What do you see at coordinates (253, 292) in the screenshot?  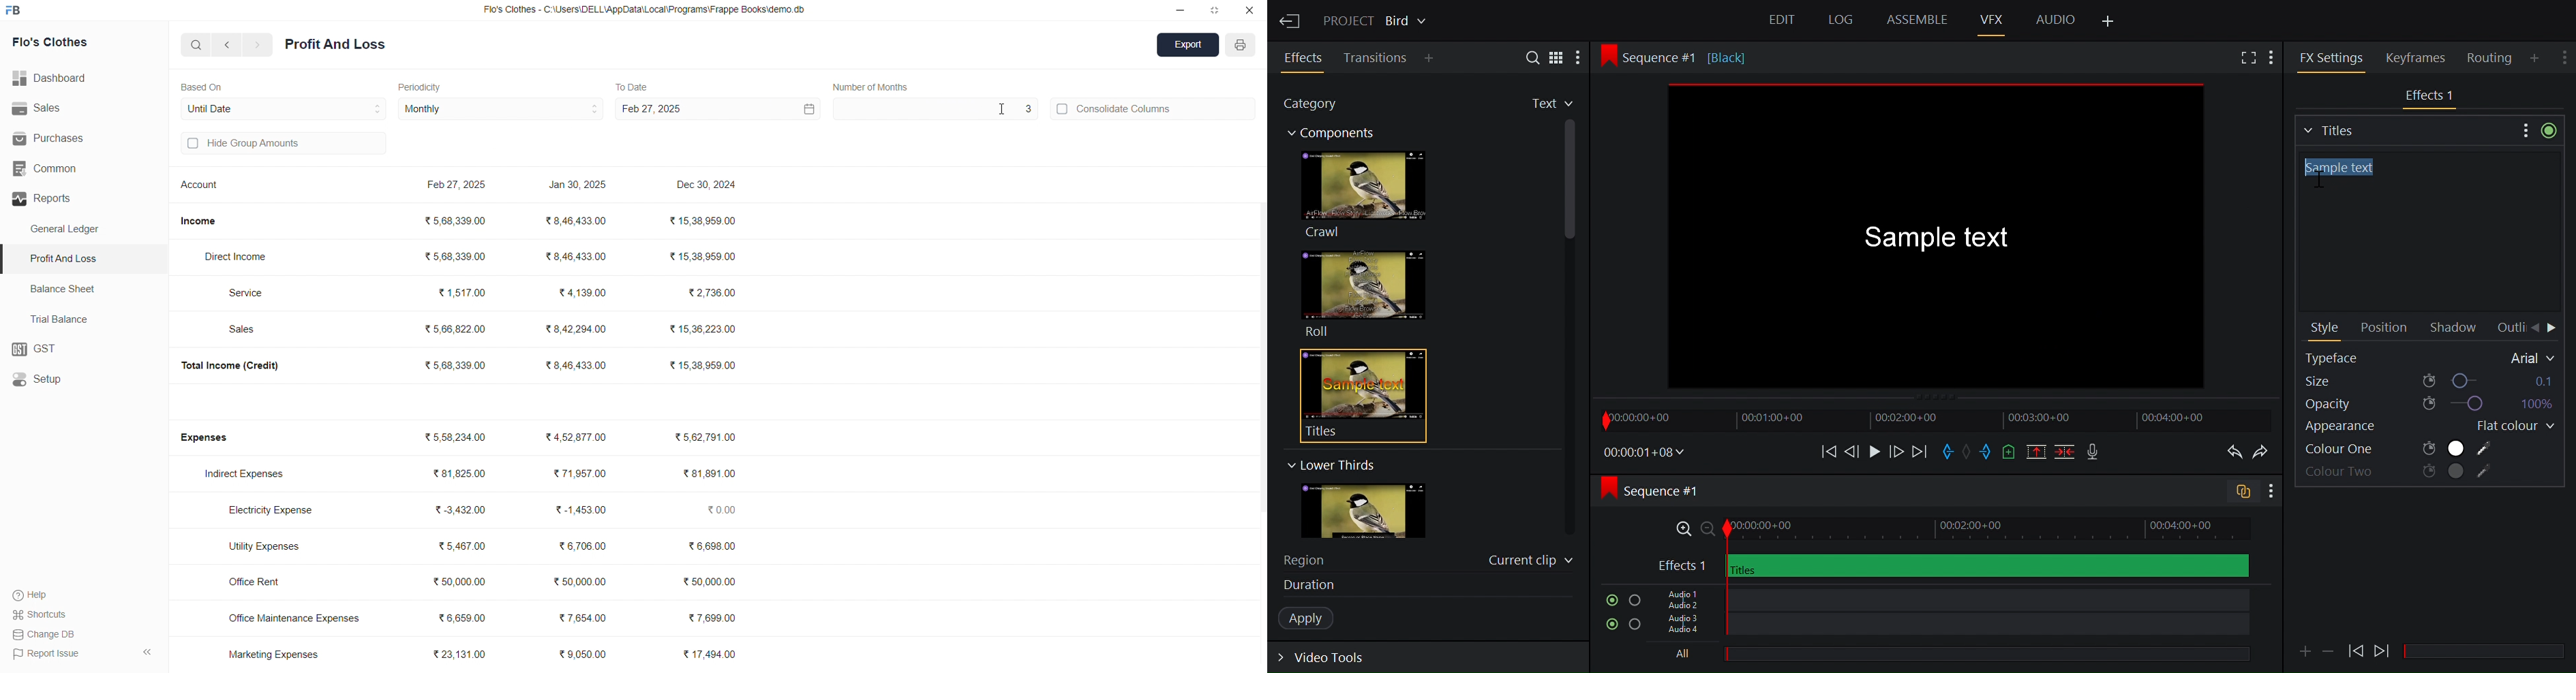 I see `Service` at bounding box center [253, 292].